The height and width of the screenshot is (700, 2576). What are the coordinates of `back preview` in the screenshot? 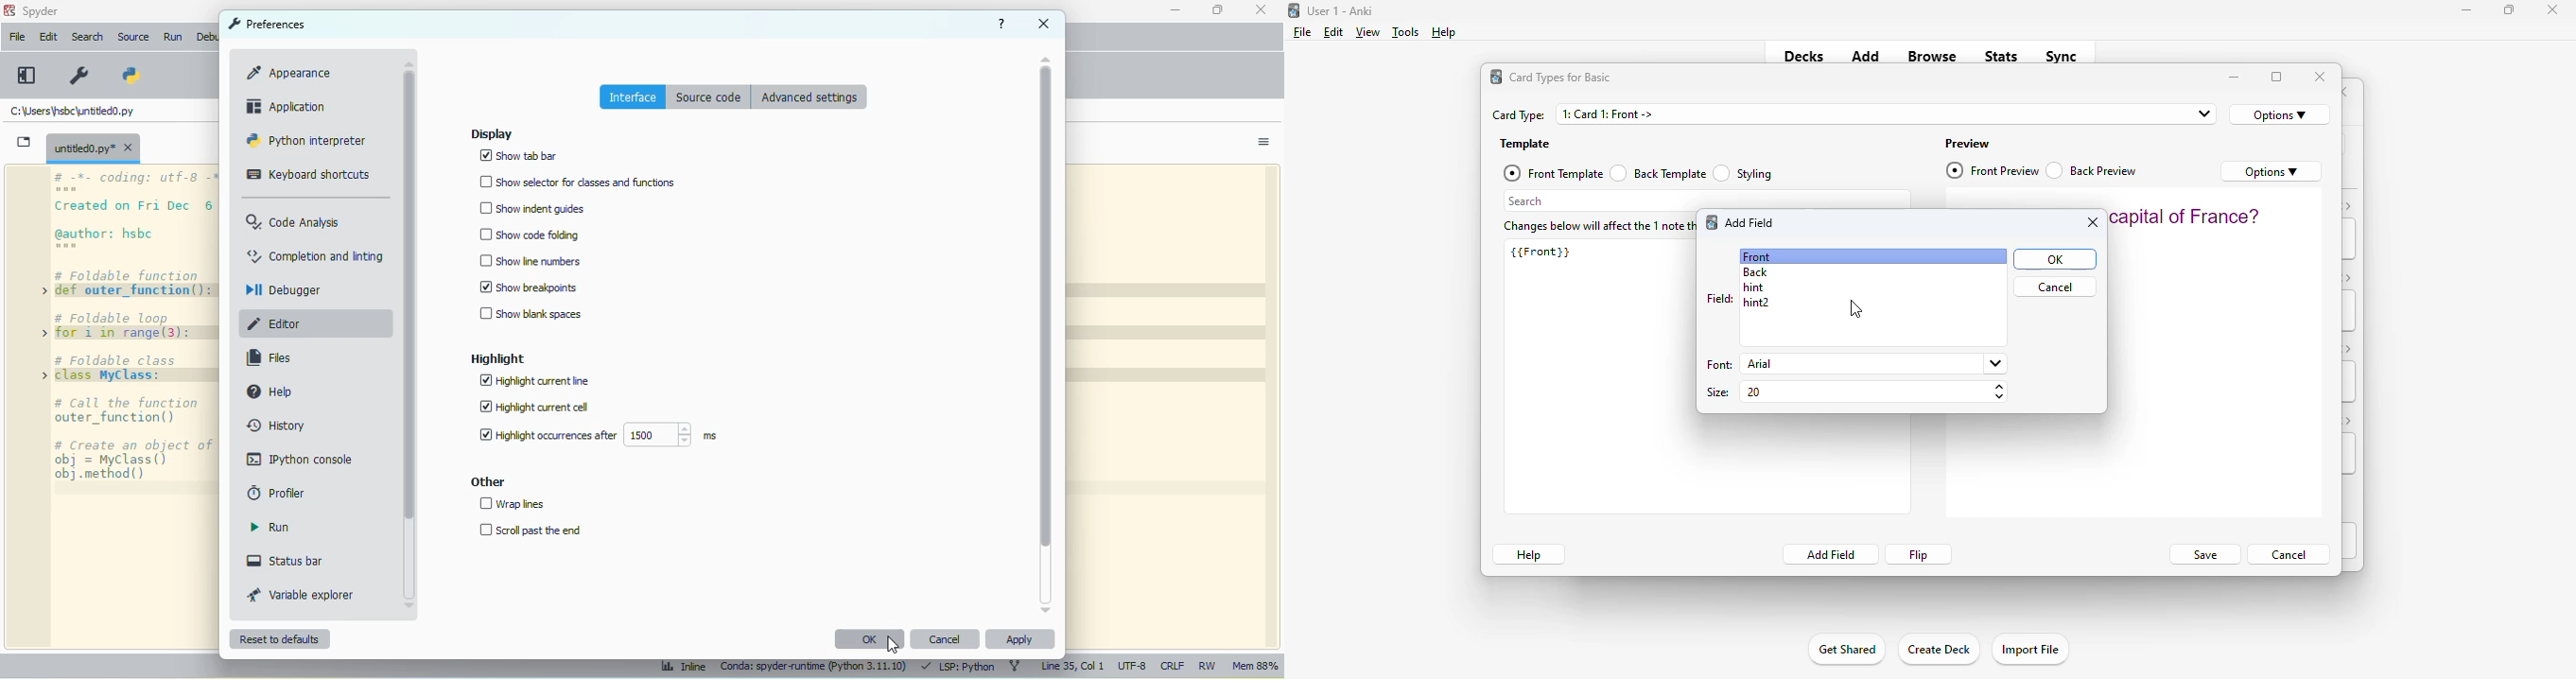 It's located at (2093, 170).